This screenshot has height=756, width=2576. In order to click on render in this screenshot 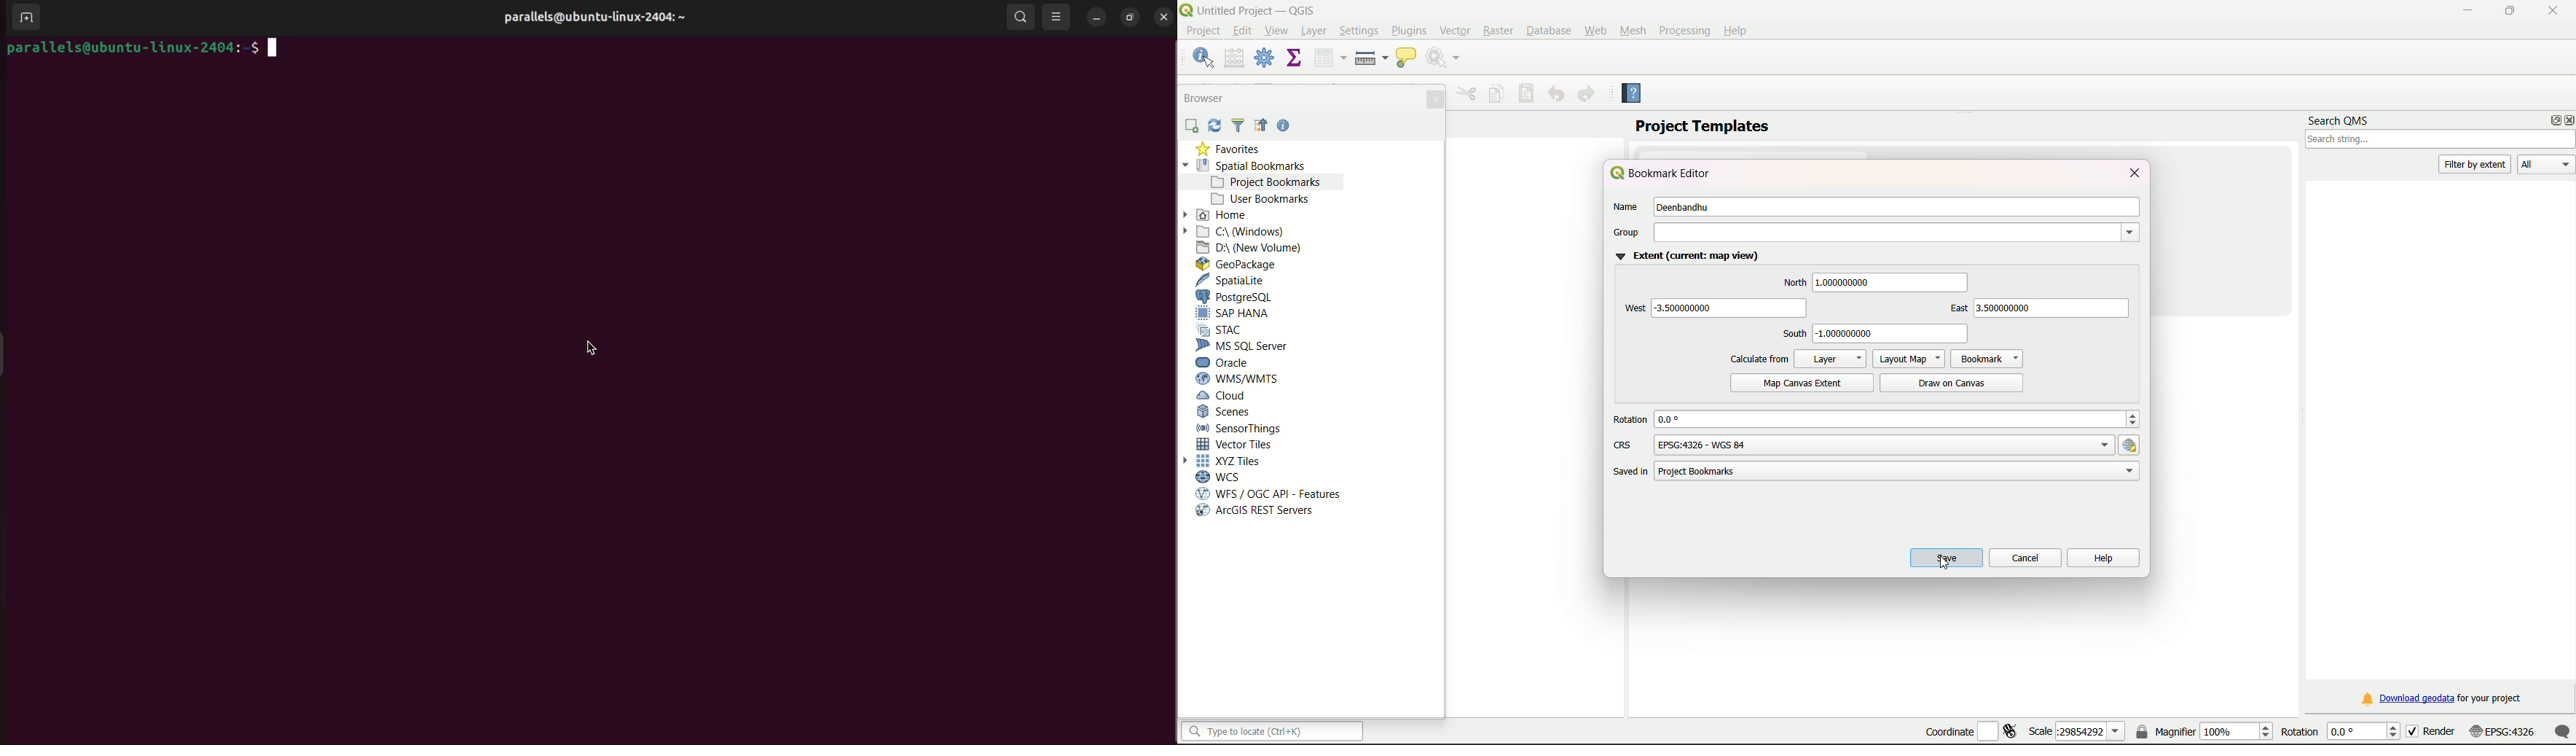, I will do `click(2444, 732)`.